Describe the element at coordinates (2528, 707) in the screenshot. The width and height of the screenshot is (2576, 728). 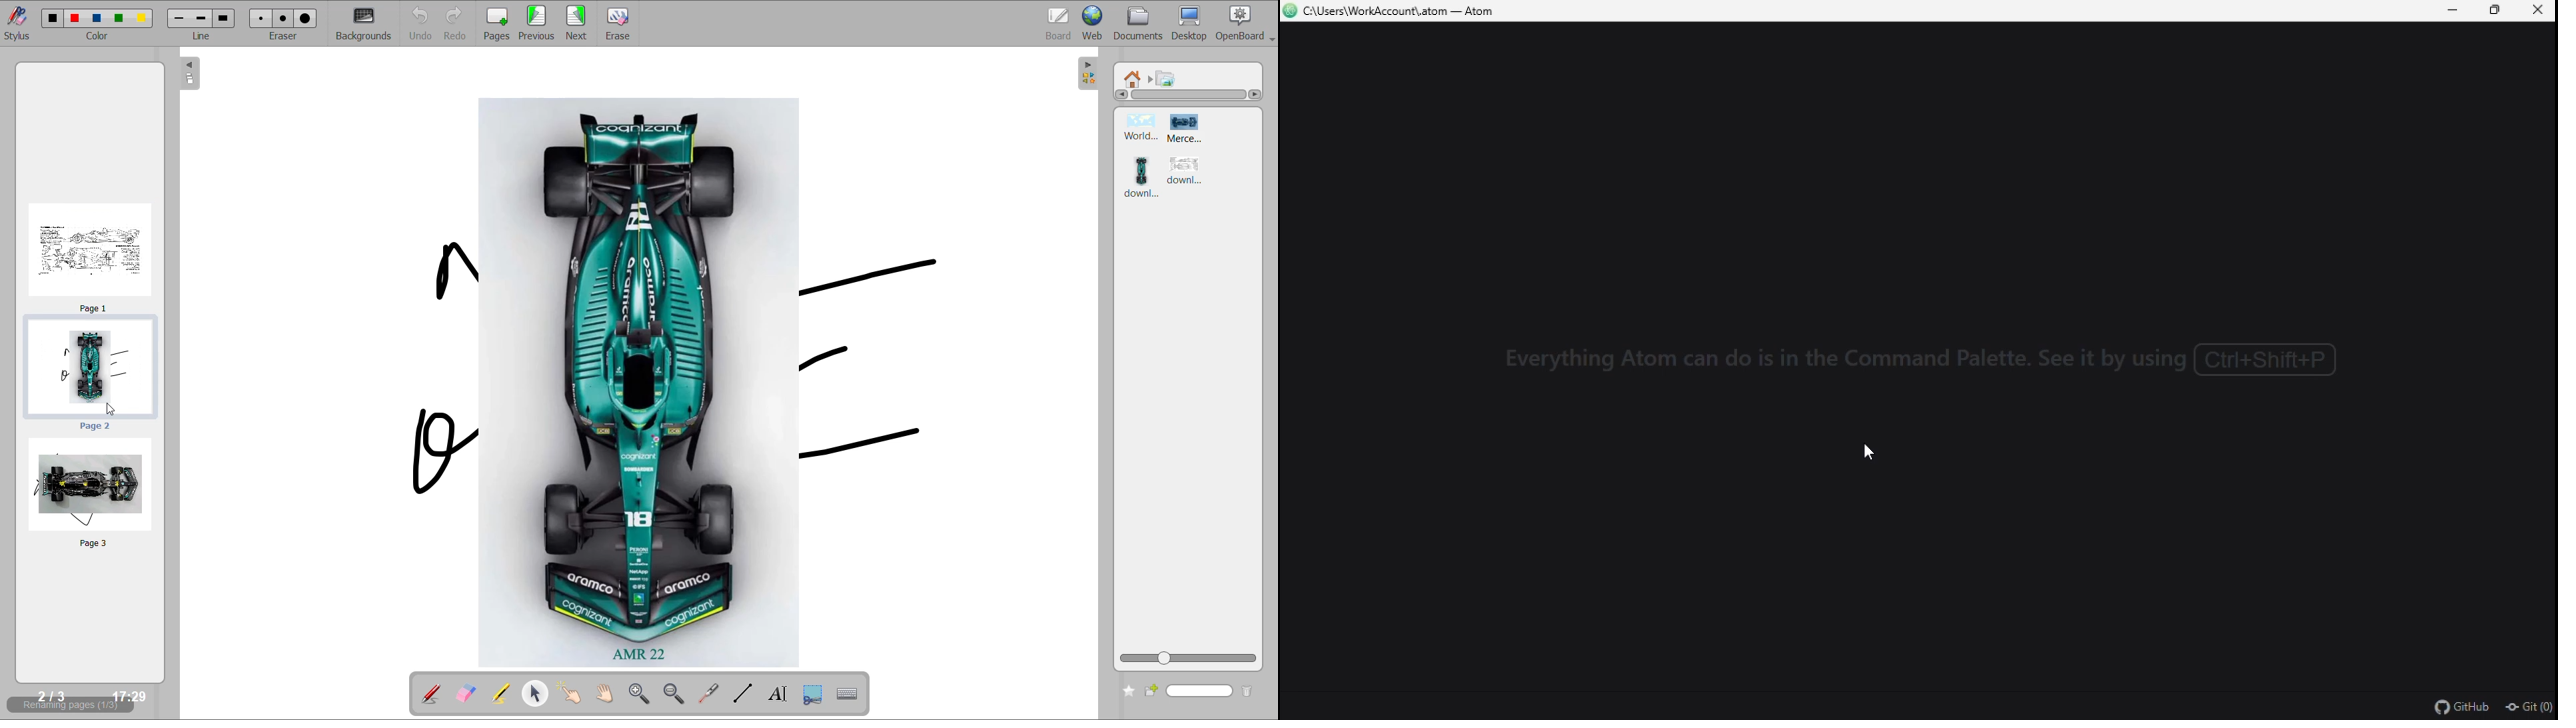
I see `git` at that location.